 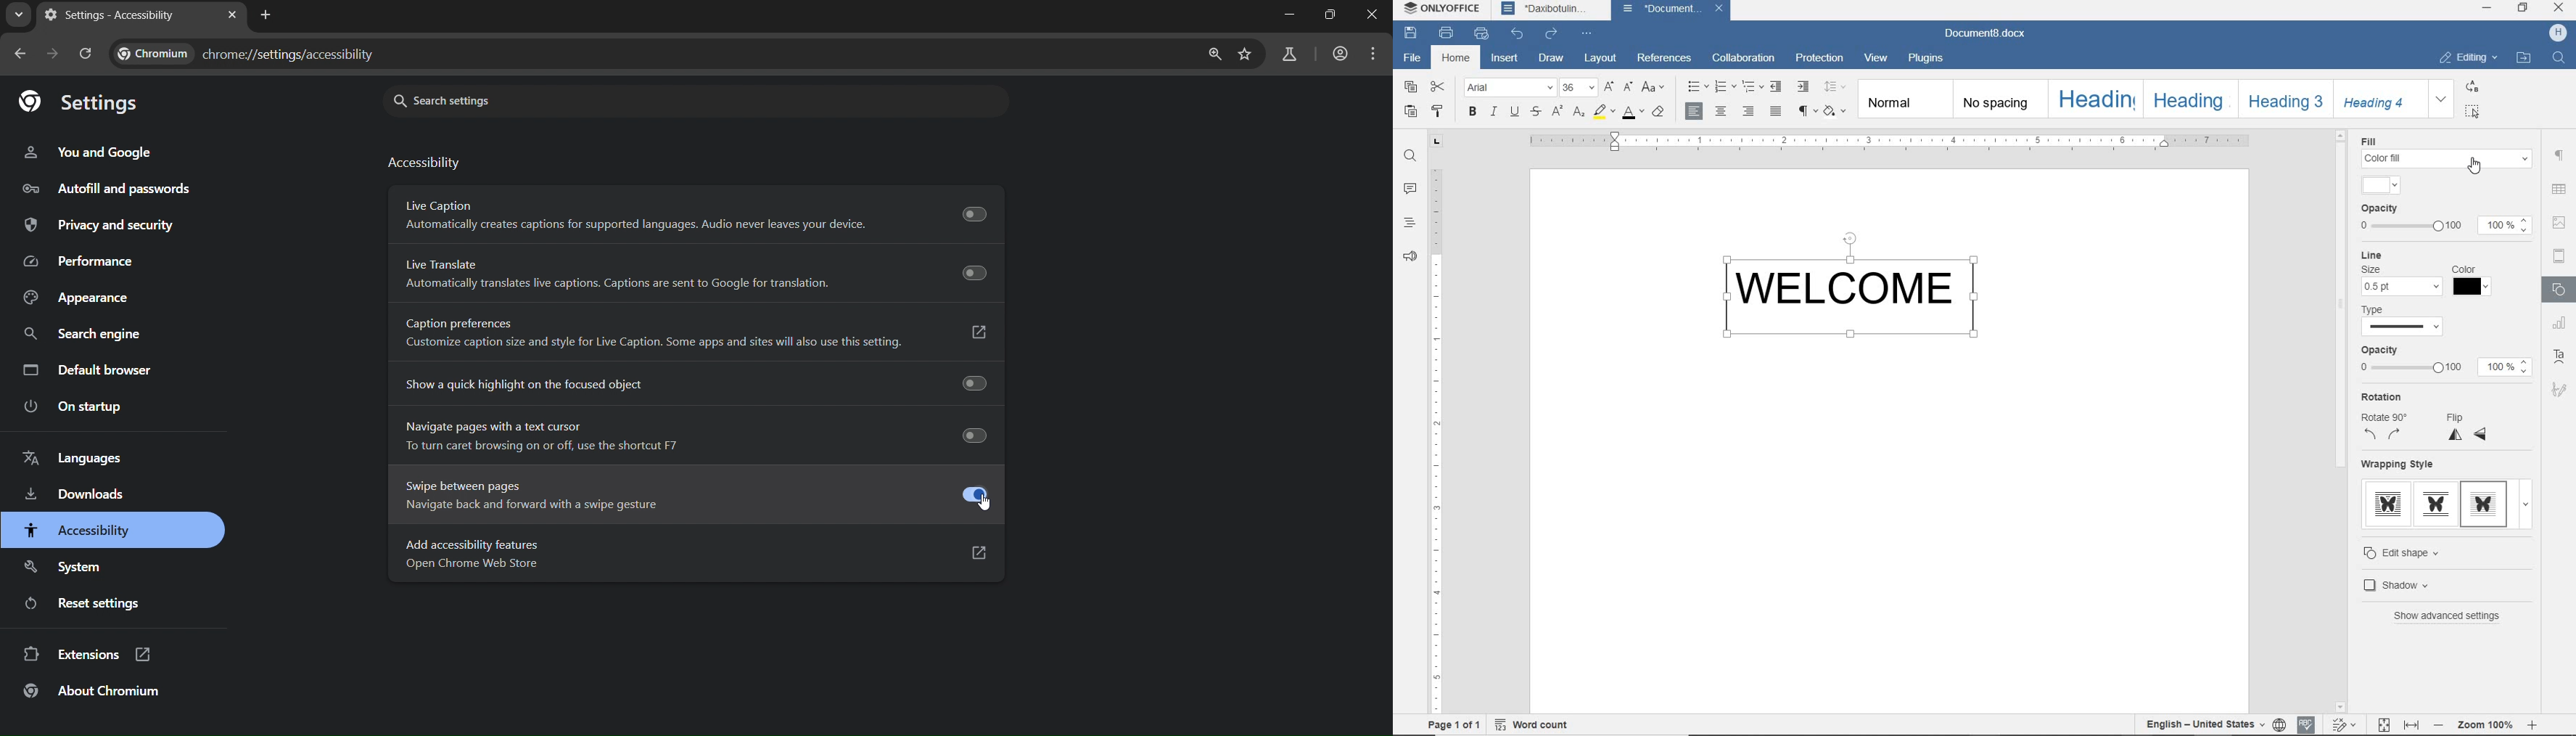 What do you see at coordinates (81, 261) in the screenshot?
I see `performance` at bounding box center [81, 261].